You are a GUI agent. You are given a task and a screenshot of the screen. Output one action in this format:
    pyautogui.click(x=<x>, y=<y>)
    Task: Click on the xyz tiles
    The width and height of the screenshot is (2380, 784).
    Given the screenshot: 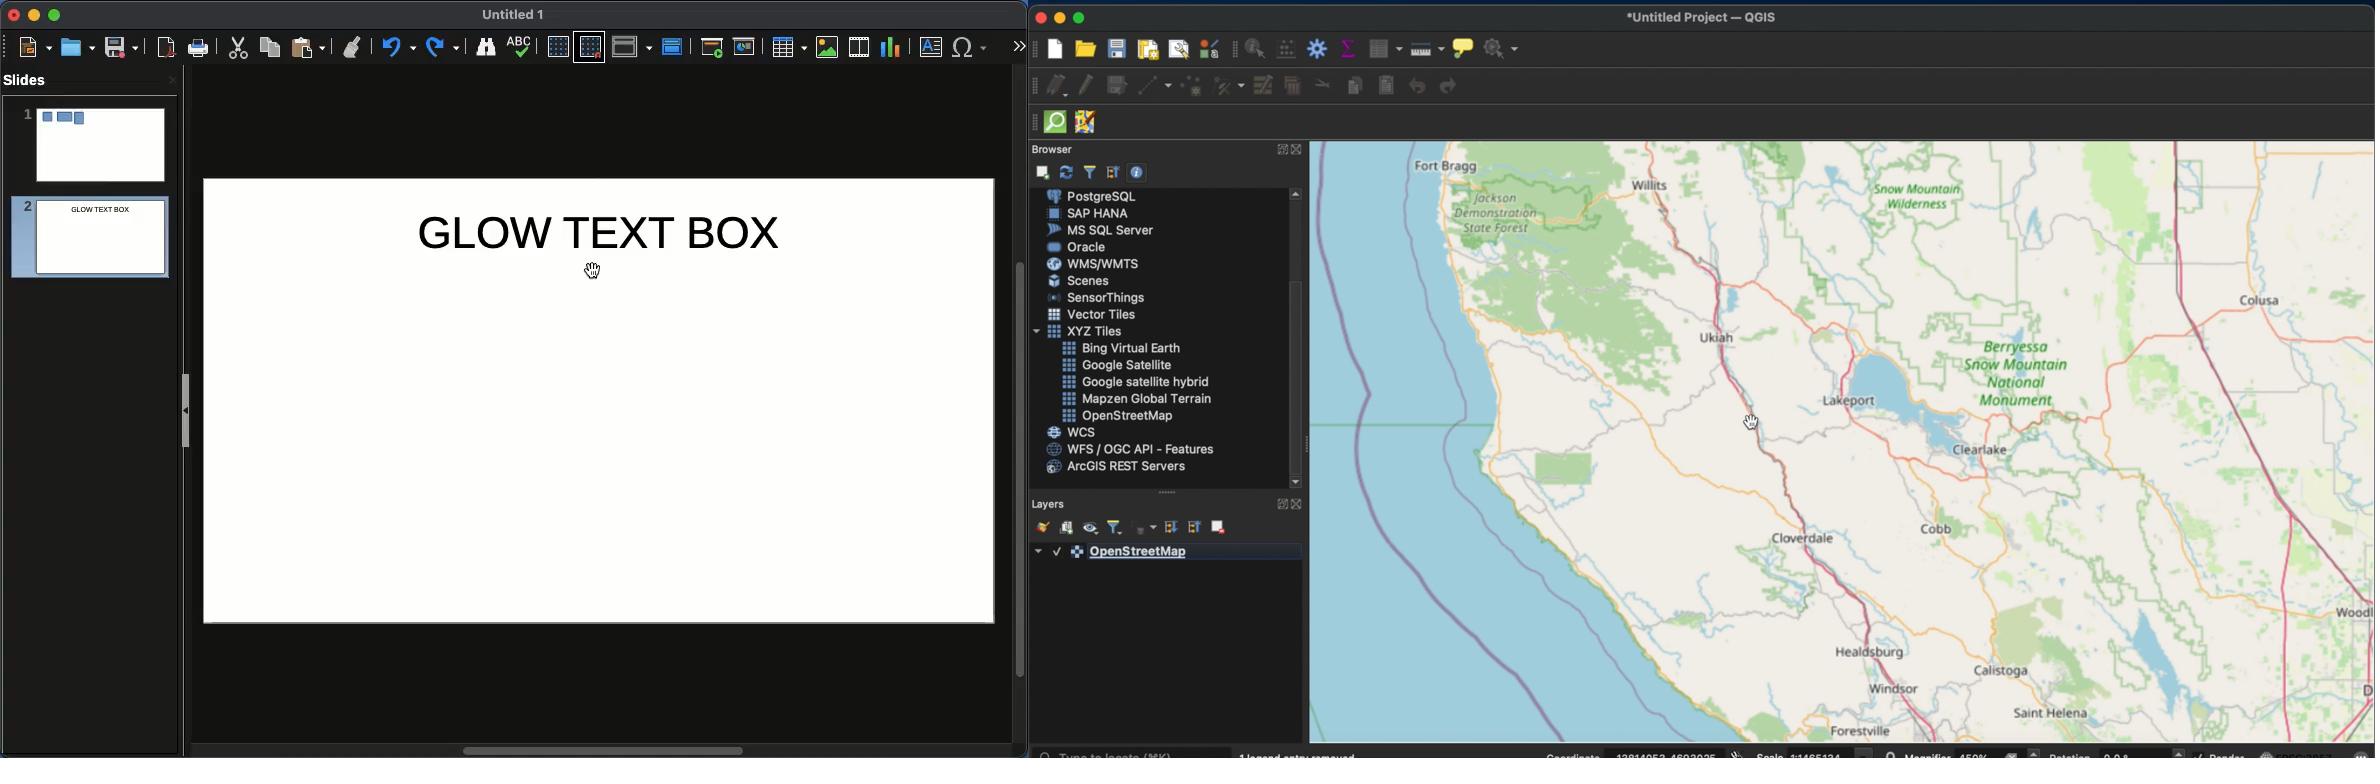 What is the action you would take?
    pyautogui.click(x=1076, y=332)
    